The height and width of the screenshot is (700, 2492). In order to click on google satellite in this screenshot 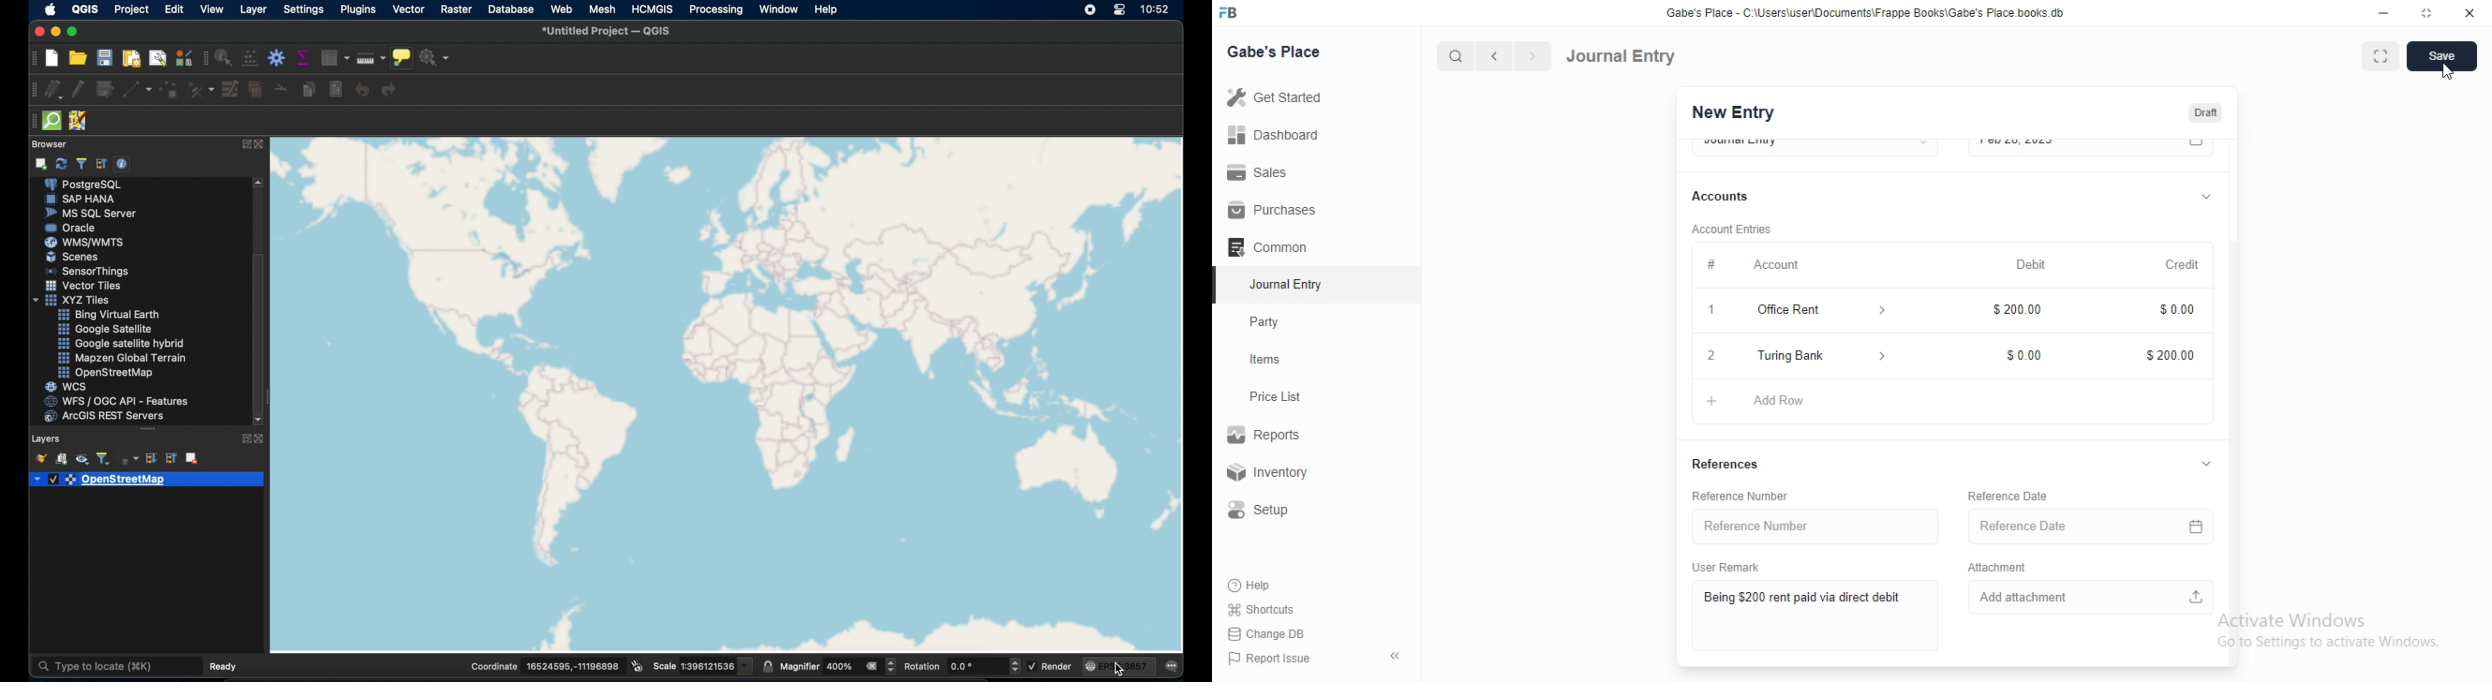, I will do `click(108, 330)`.